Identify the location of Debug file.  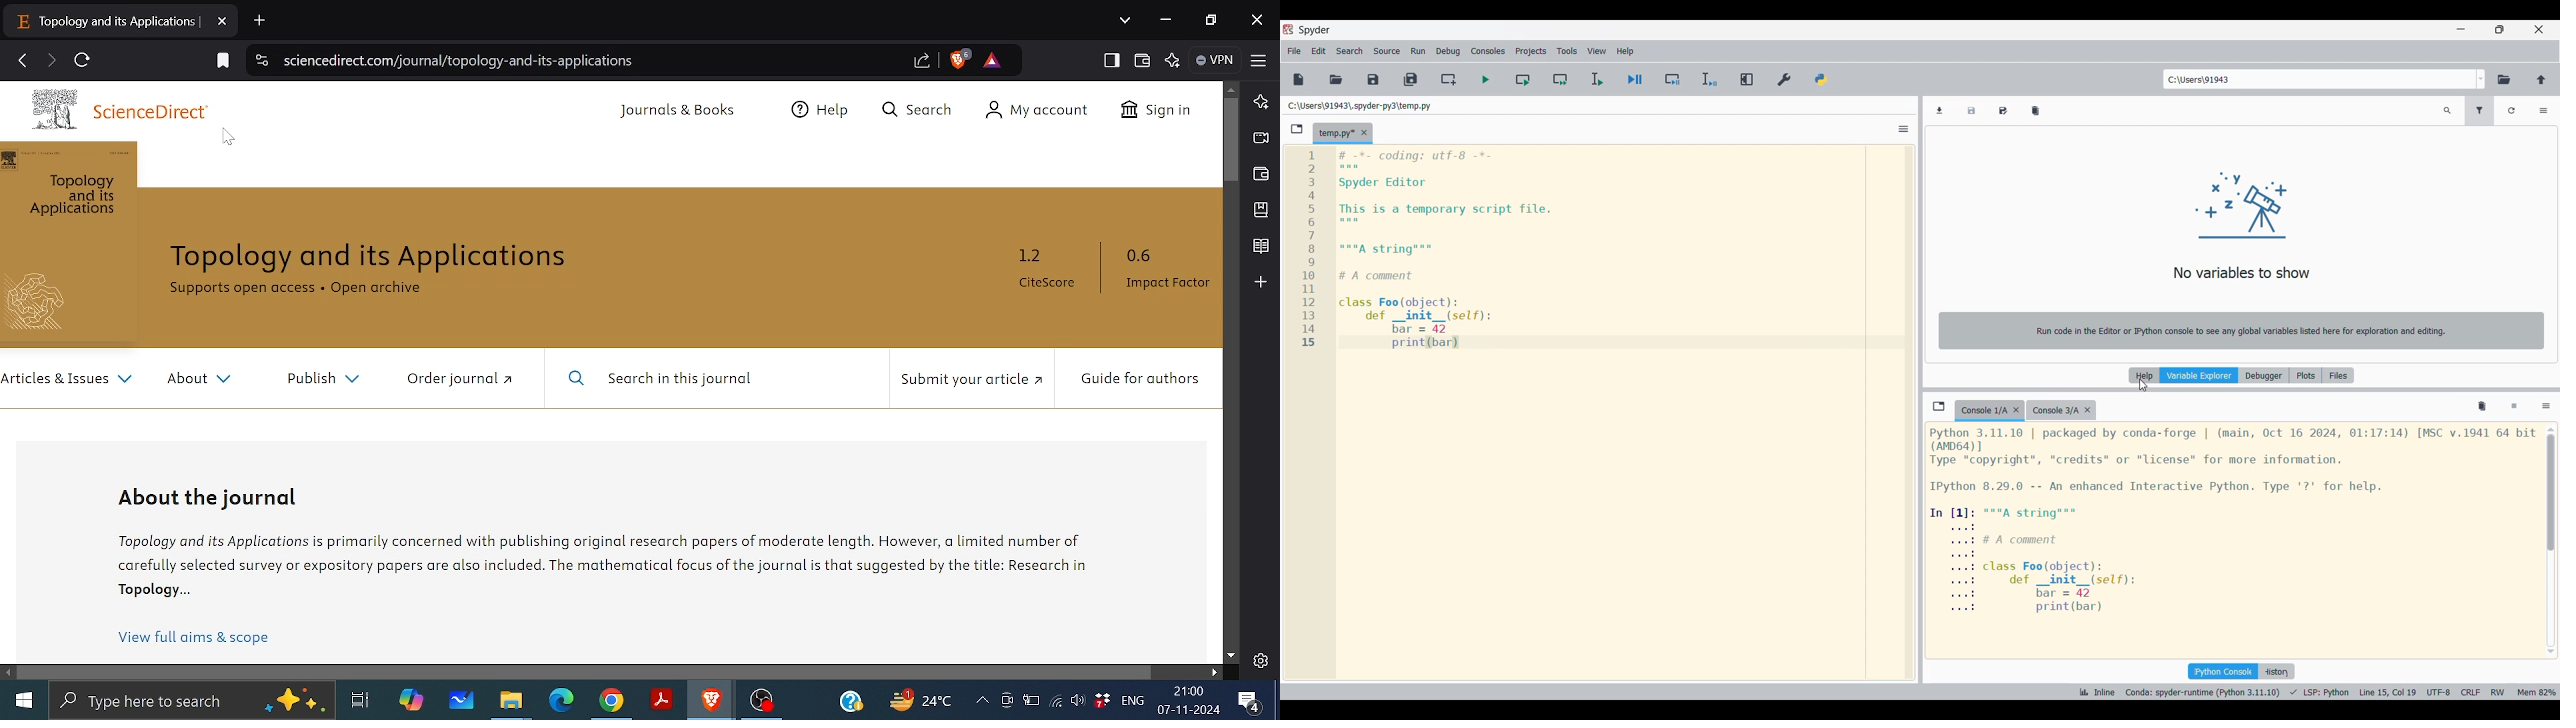
(1635, 79).